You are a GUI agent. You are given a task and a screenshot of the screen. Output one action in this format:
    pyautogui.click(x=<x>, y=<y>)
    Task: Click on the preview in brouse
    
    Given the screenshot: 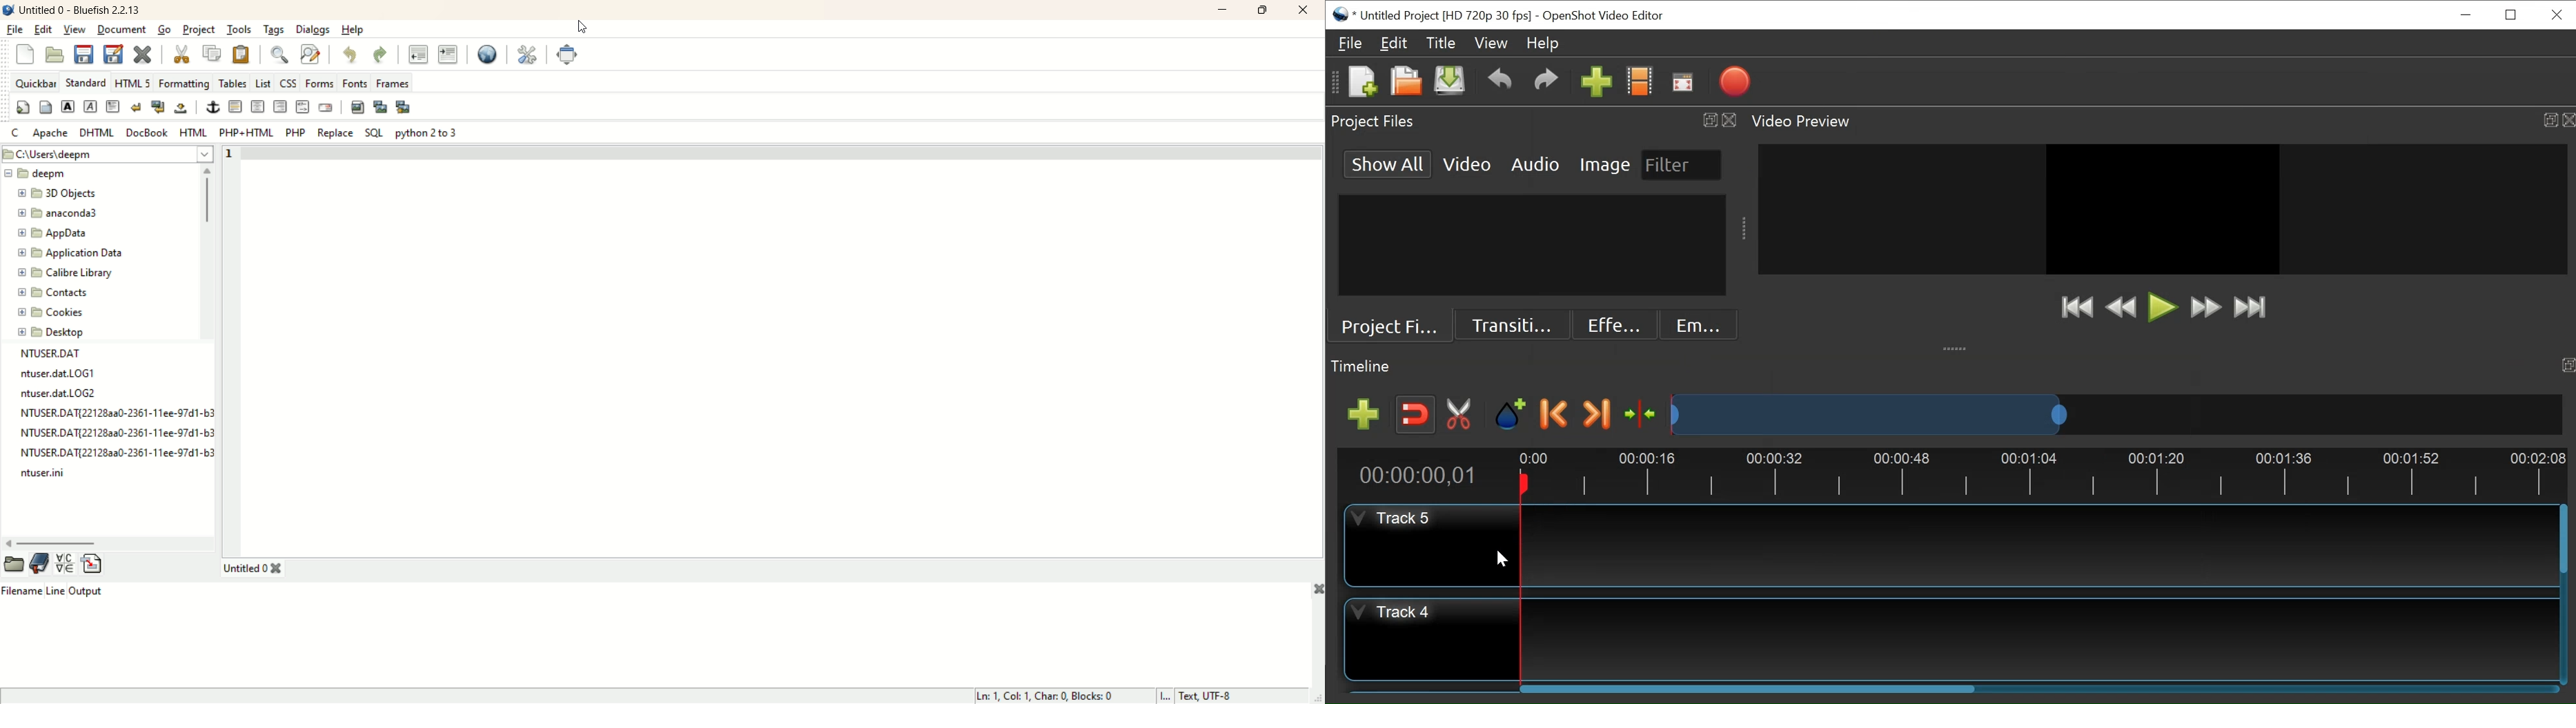 What is the action you would take?
    pyautogui.click(x=491, y=54)
    